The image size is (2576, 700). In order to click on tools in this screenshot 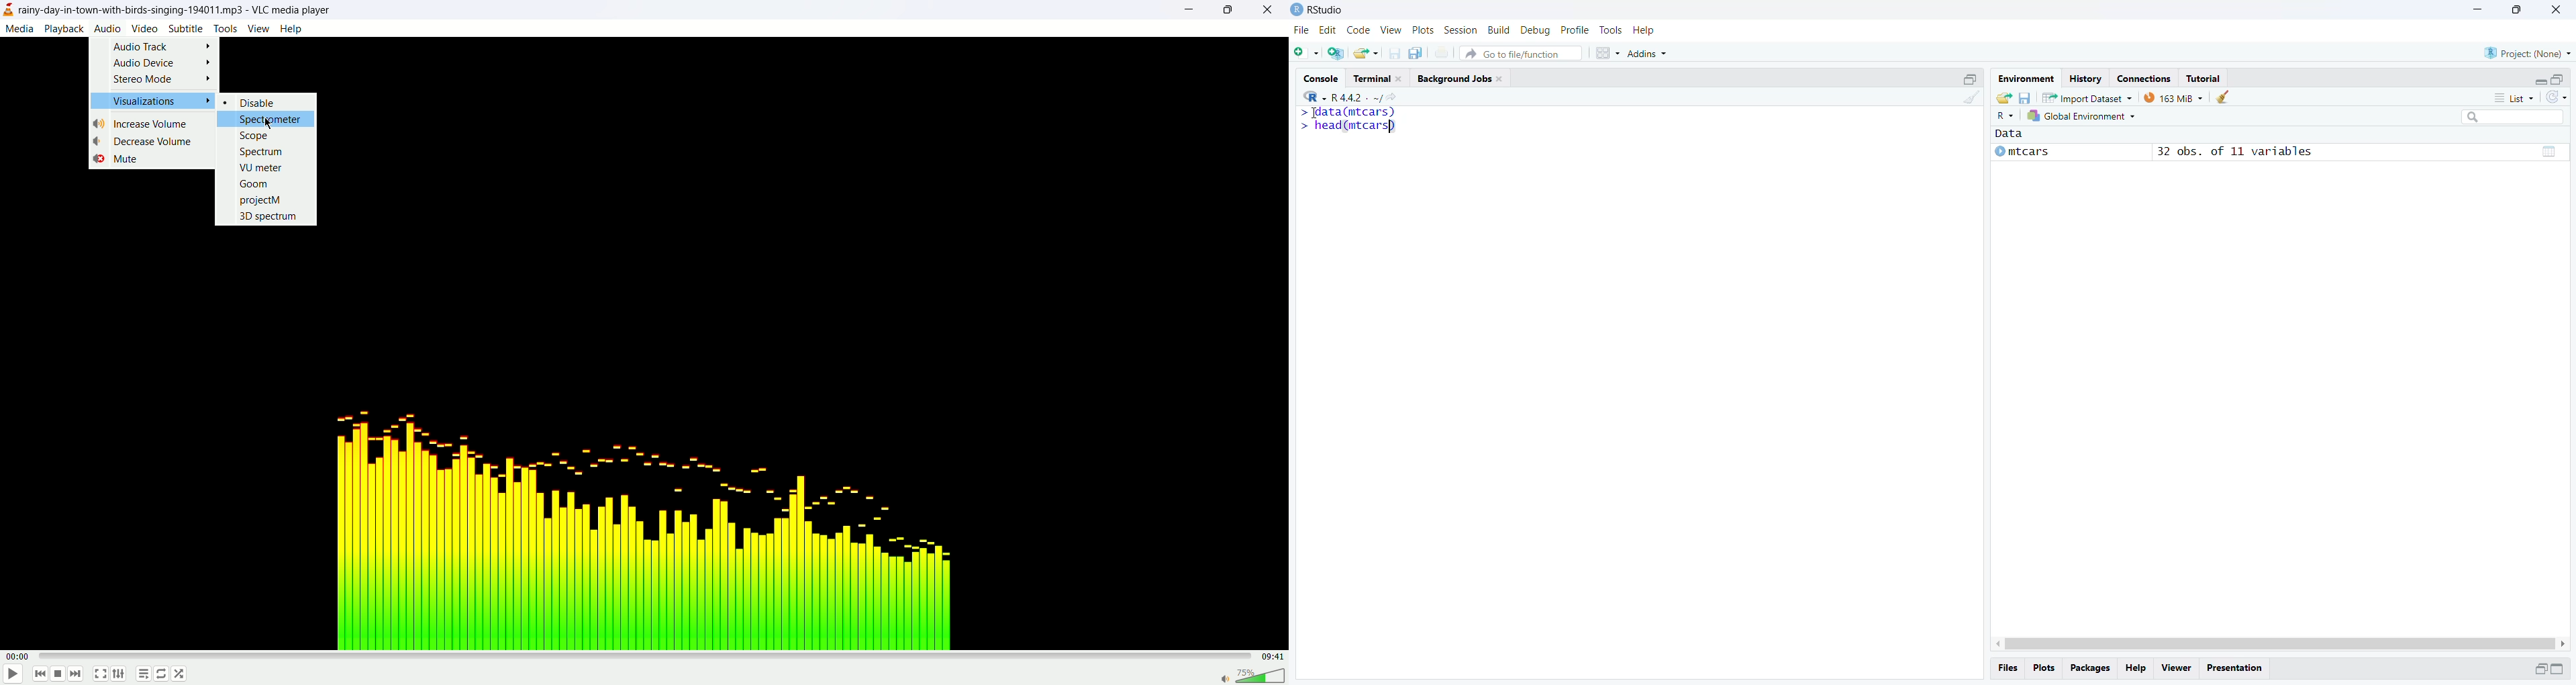, I will do `click(225, 28)`.